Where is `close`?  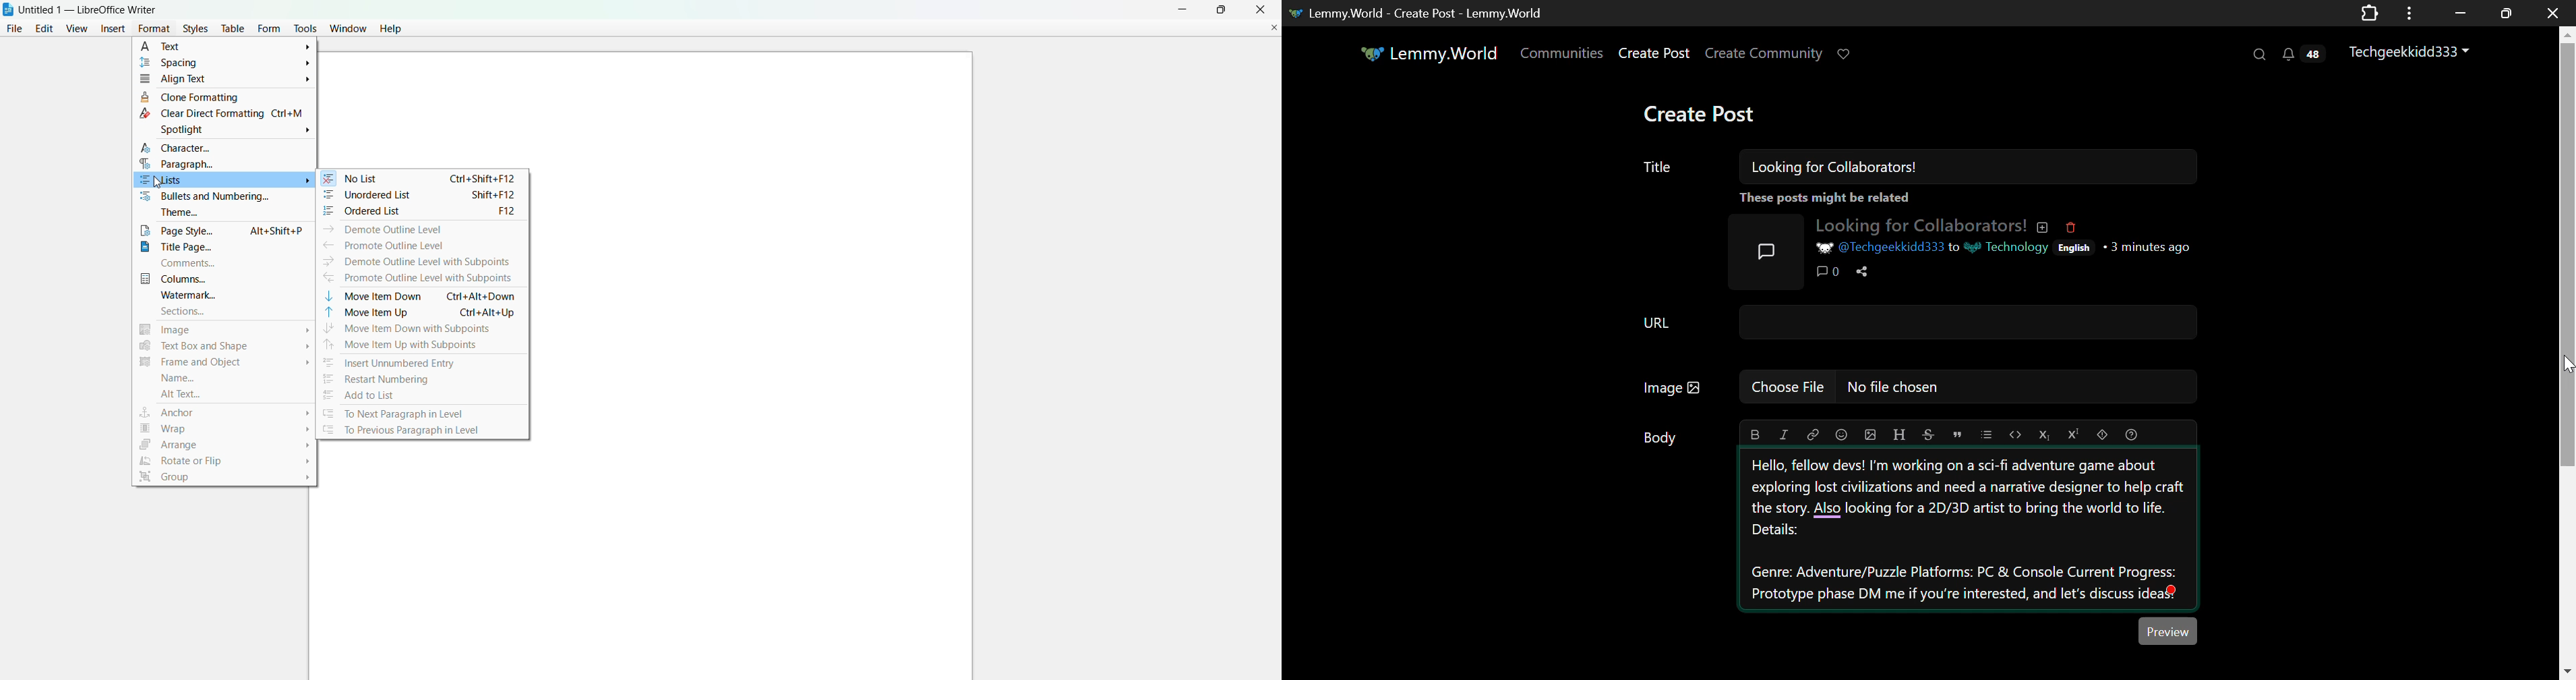 close is located at coordinates (1260, 9).